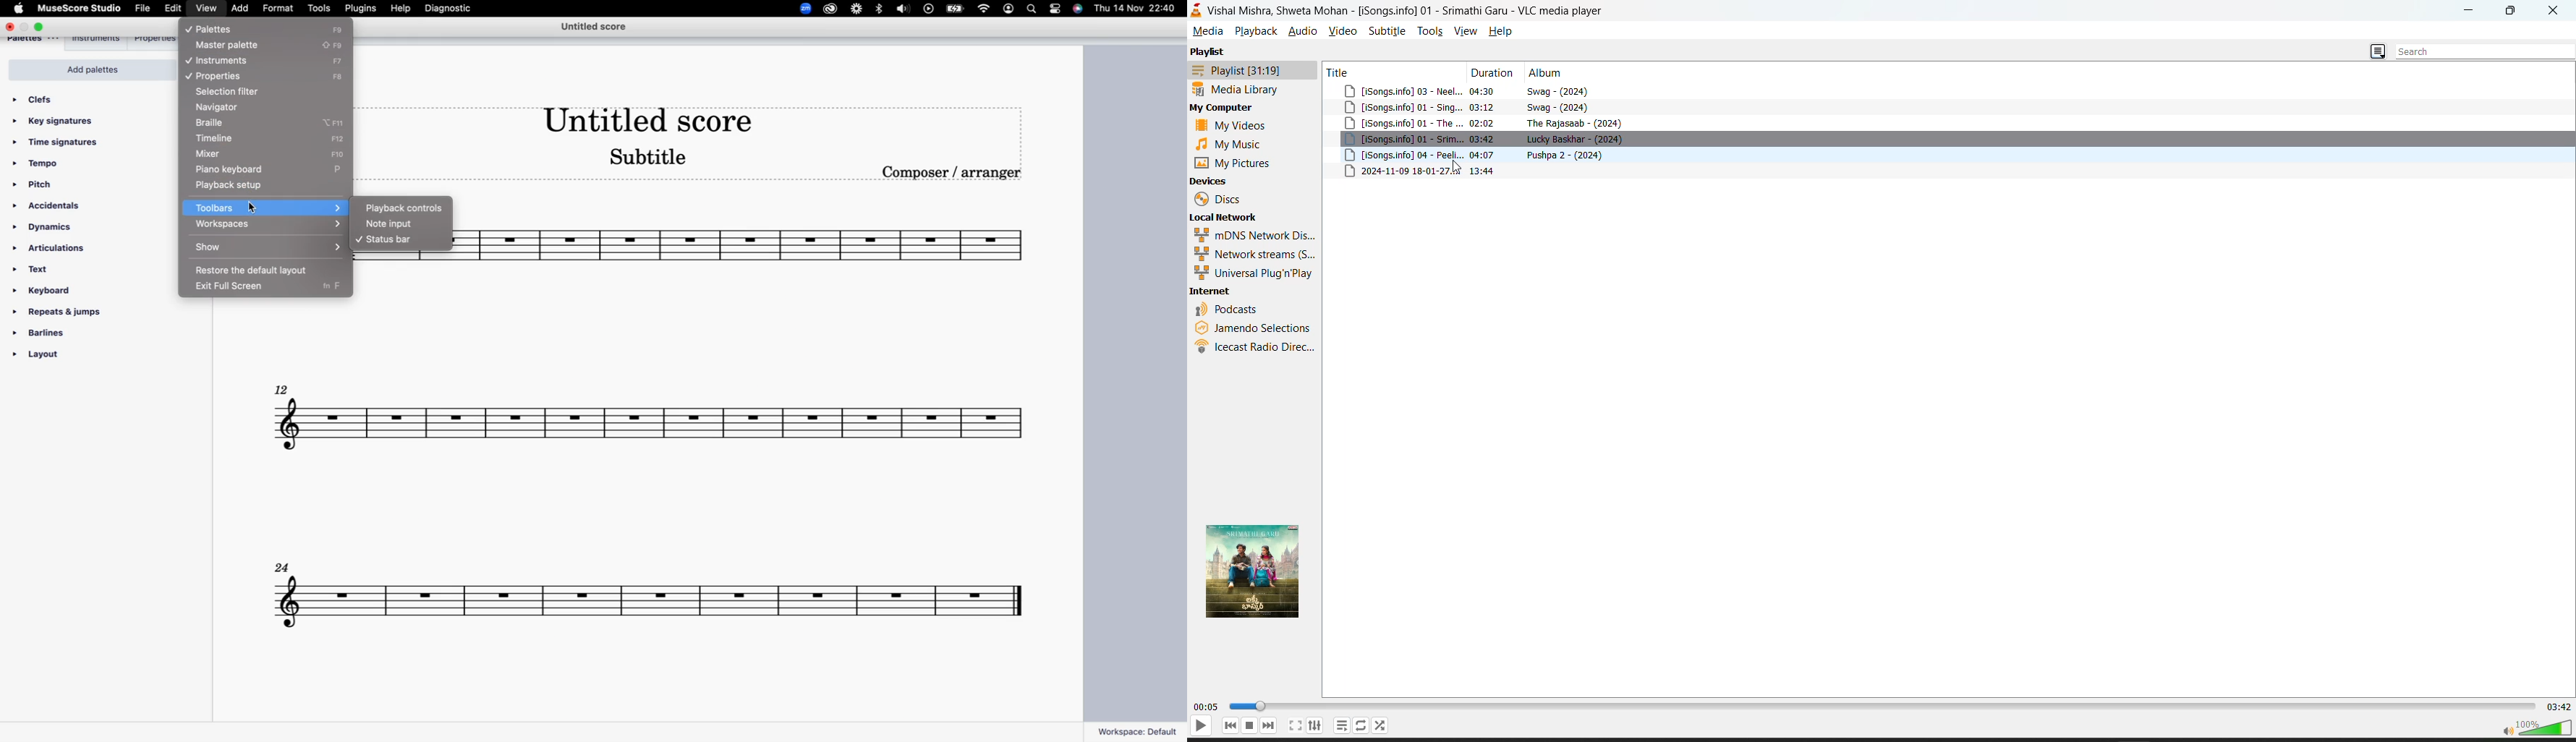  Describe the element at coordinates (51, 332) in the screenshot. I see `barlines` at that location.